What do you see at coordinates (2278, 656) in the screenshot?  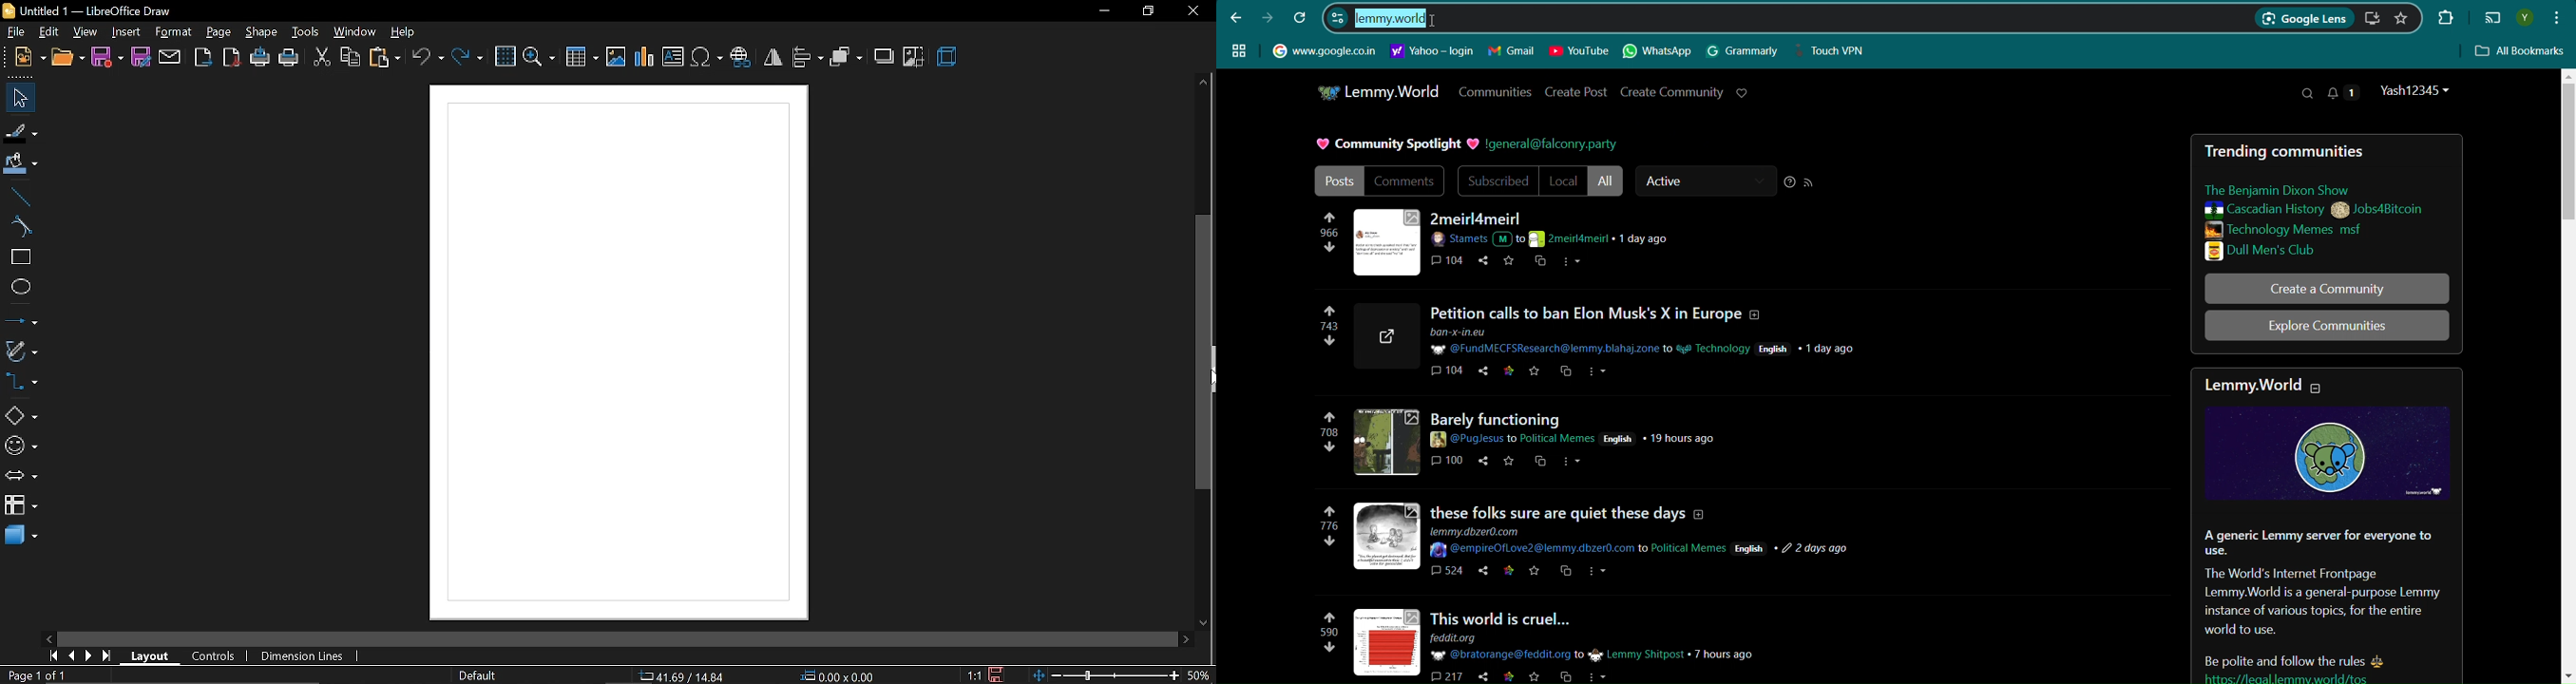 I see `Be polite and follow the rules ` at bounding box center [2278, 656].